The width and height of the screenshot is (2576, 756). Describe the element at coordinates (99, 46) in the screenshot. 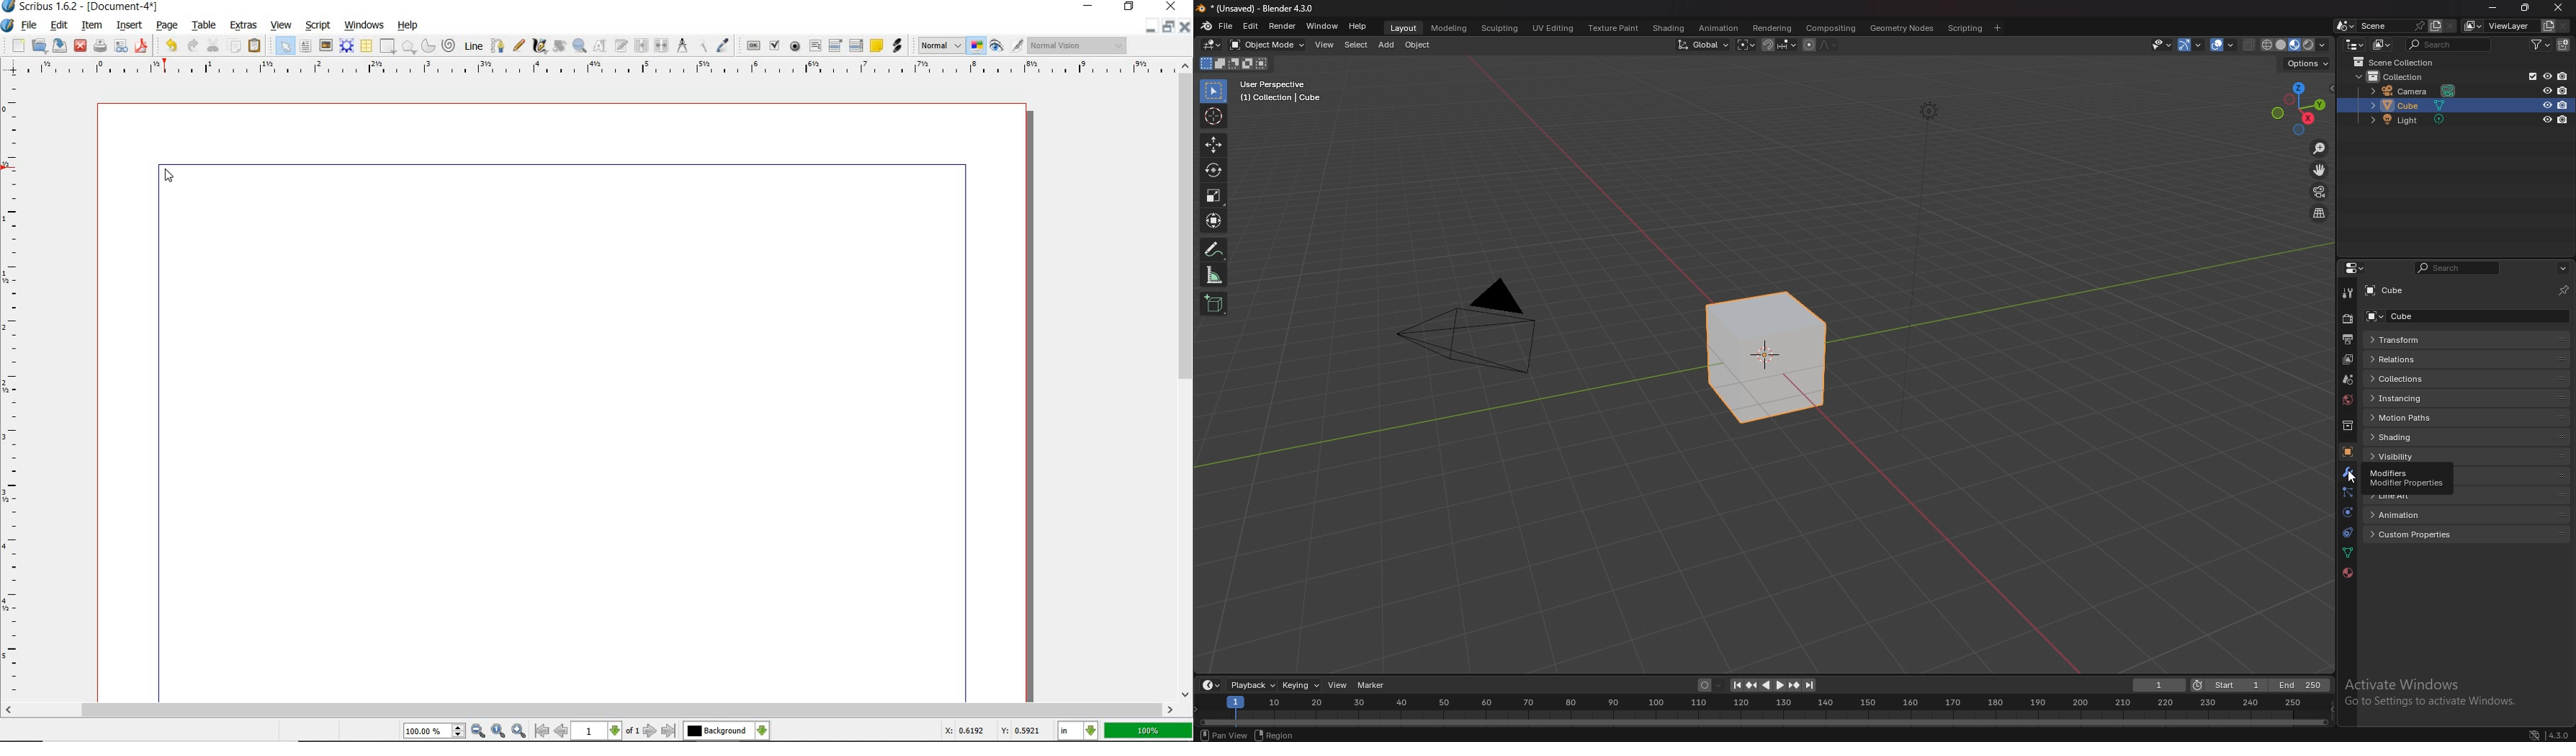

I see `print` at that location.